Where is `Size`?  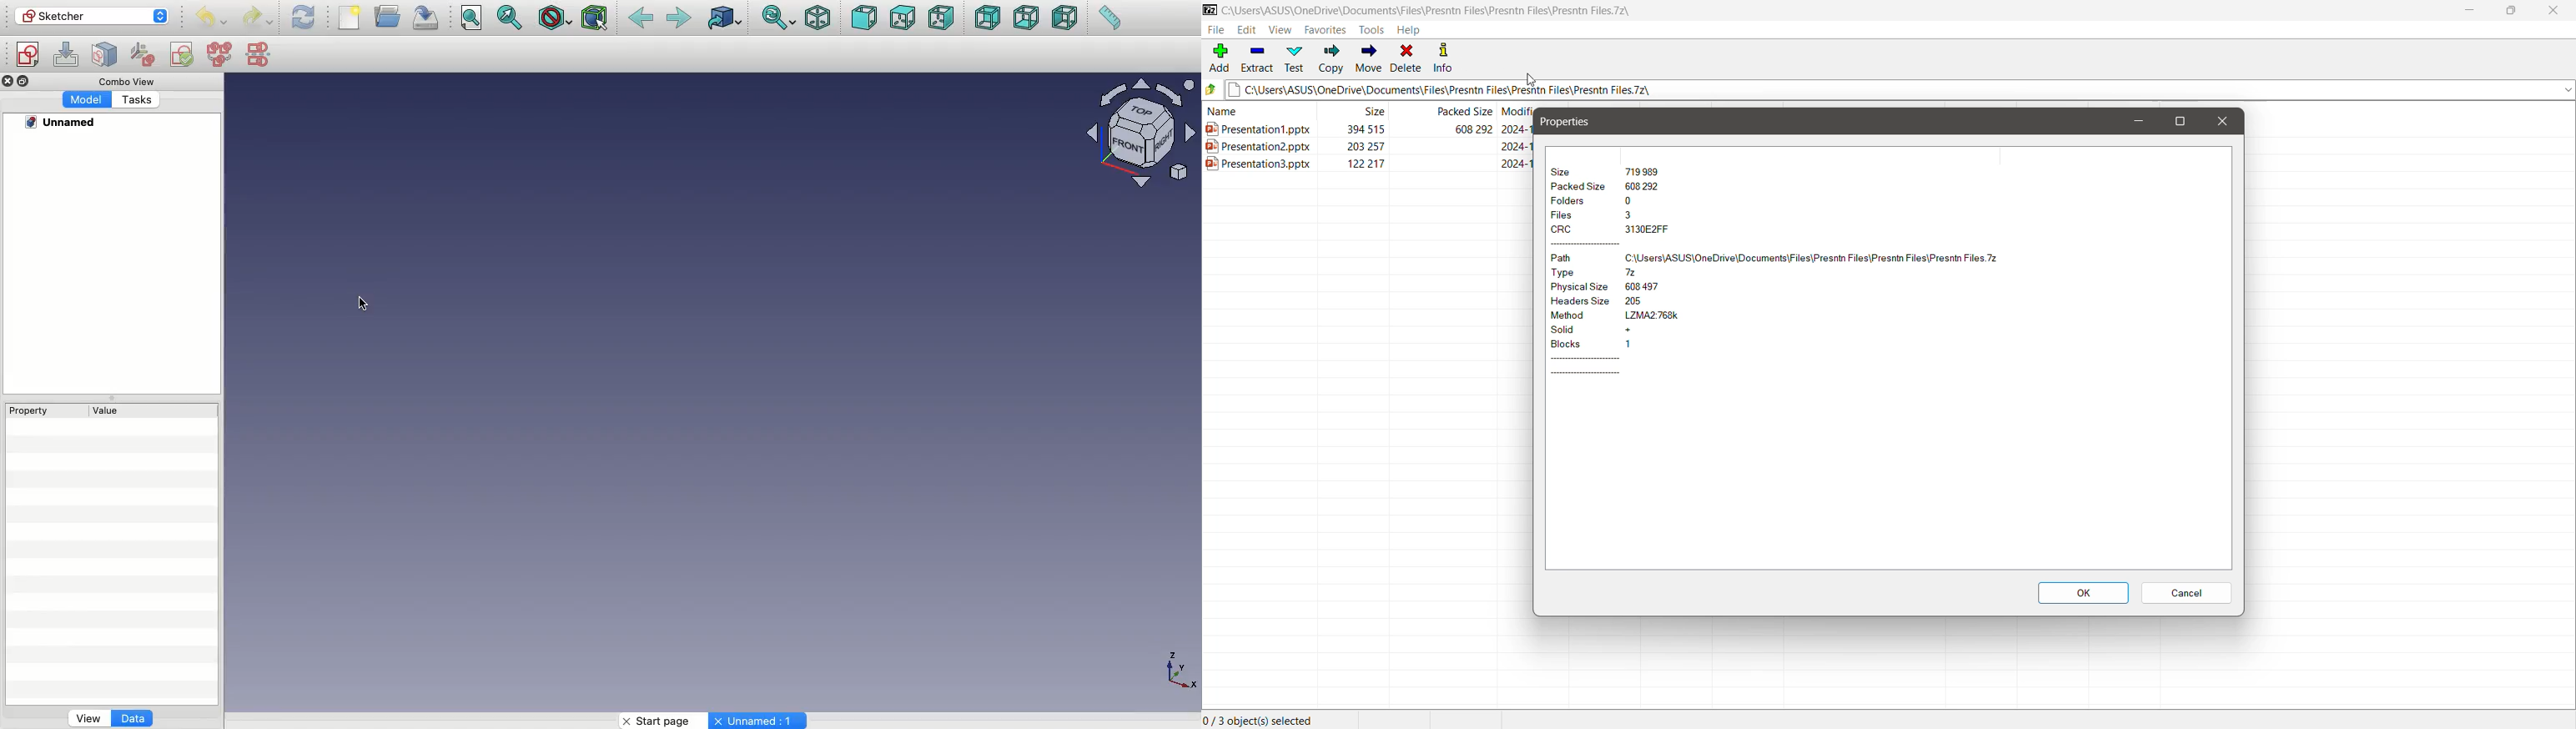 Size is located at coordinates (1567, 170).